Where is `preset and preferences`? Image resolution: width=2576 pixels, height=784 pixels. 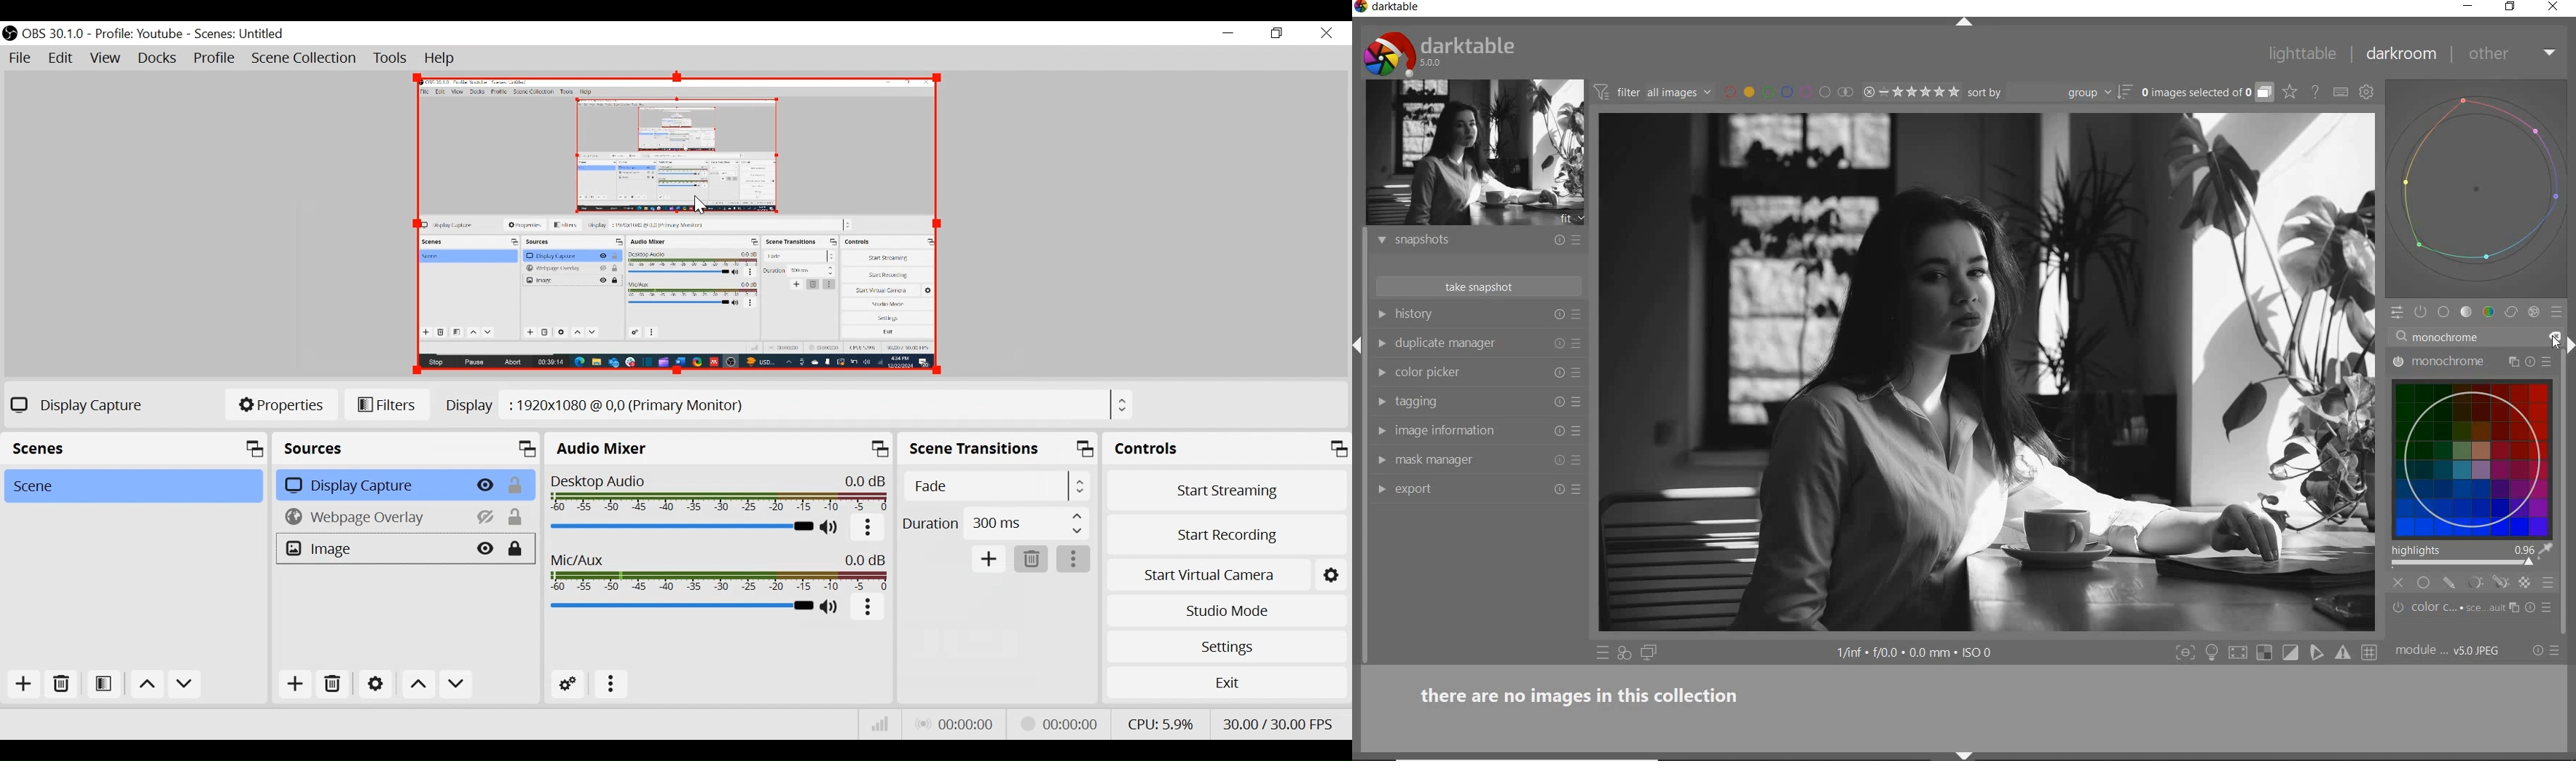 preset and preferences is located at coordinates (1579, 402).